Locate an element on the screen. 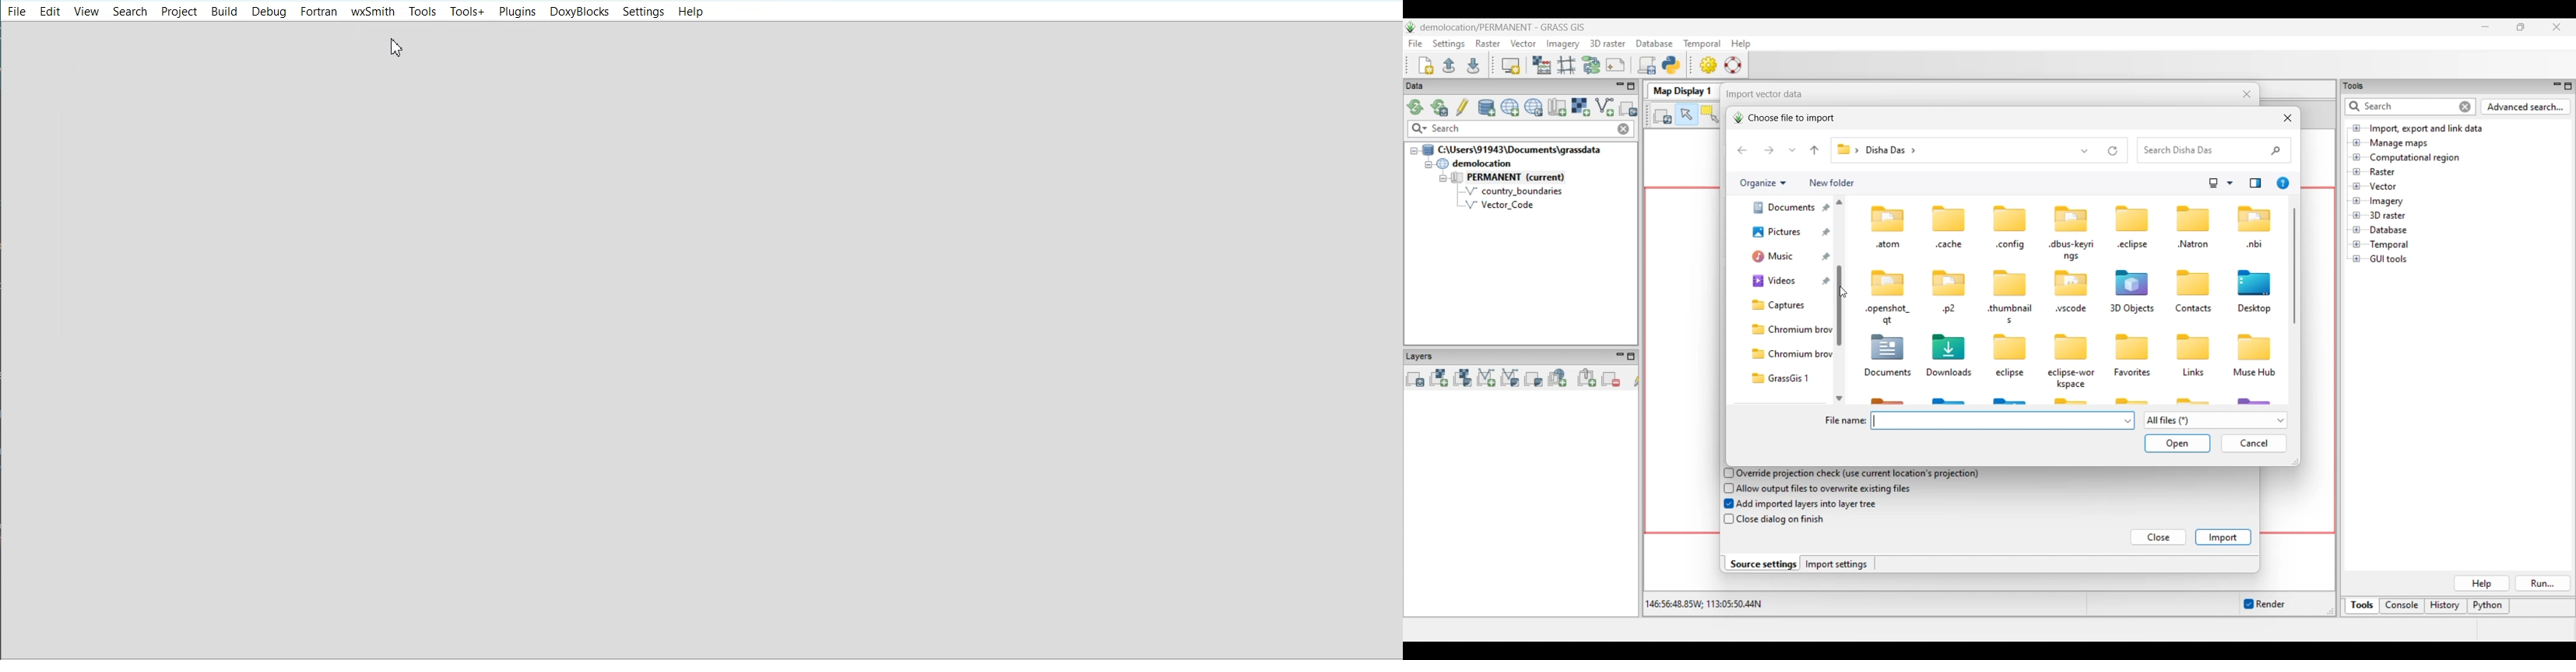 The height and width of the screenshot is (672, 2576). Fortran is located at coordinates (319, 12).